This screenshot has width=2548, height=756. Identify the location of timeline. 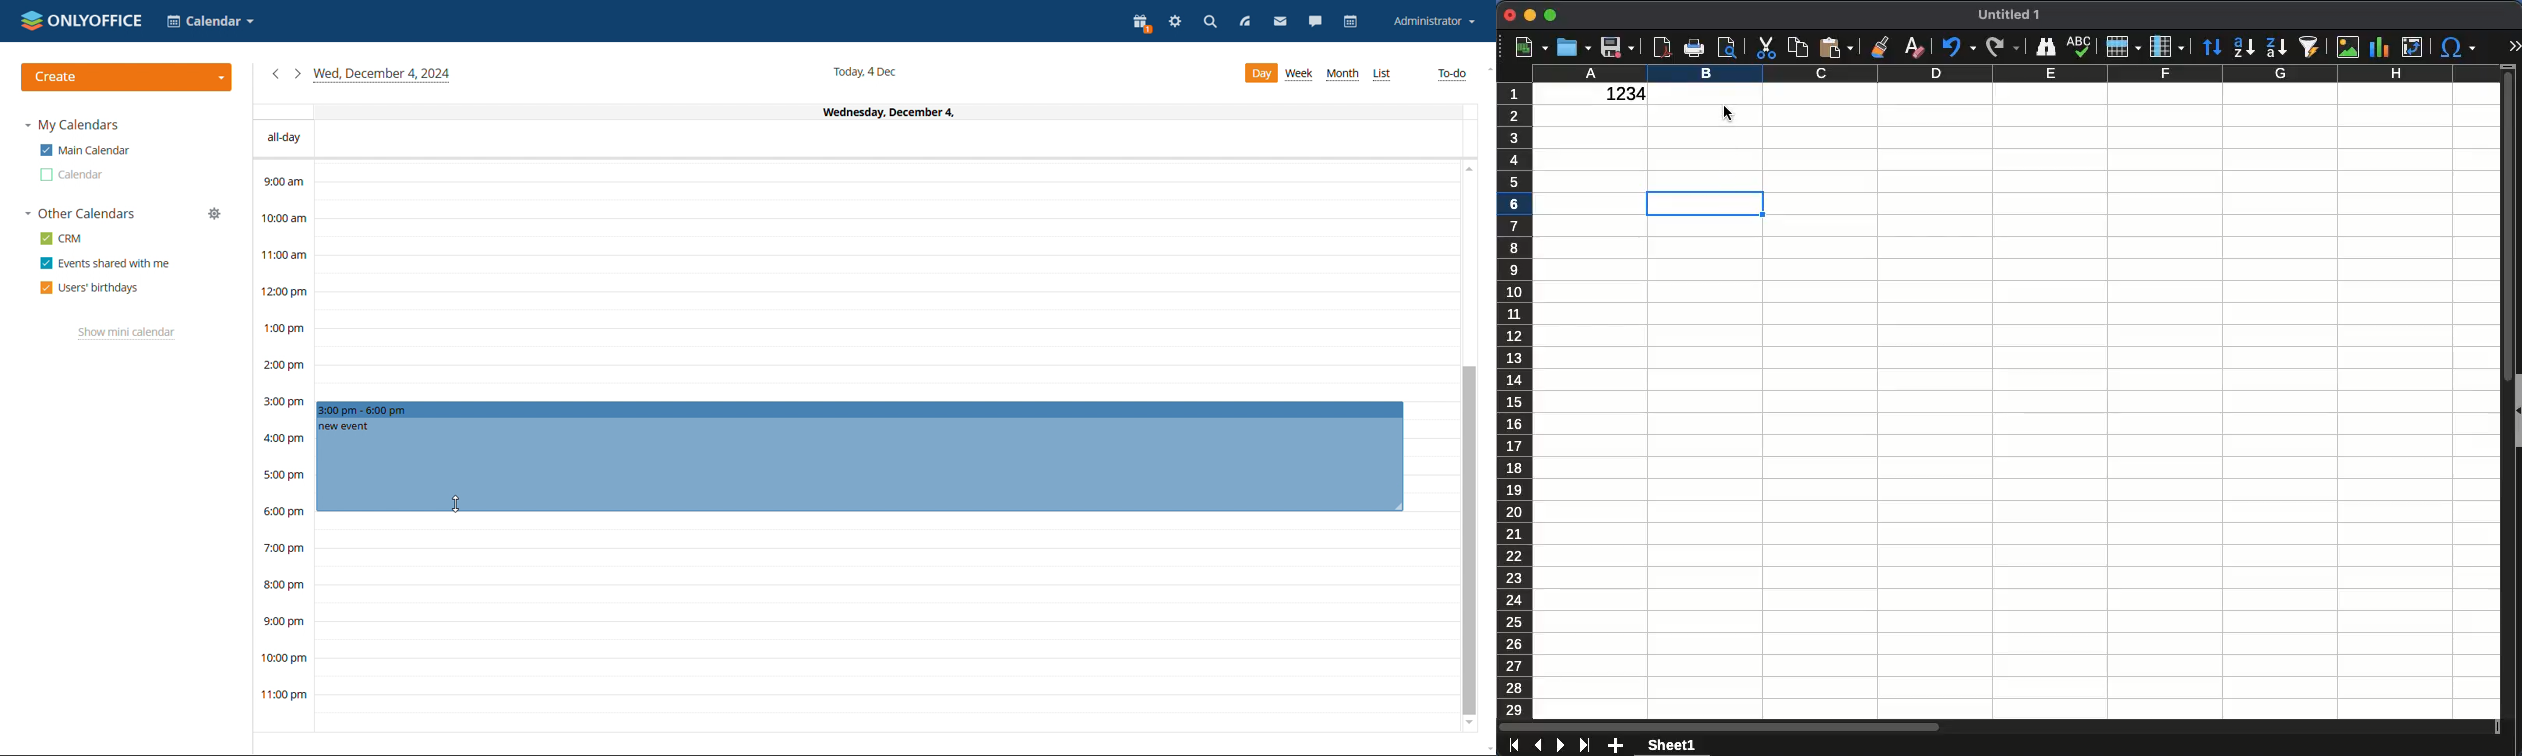
(283, 446).